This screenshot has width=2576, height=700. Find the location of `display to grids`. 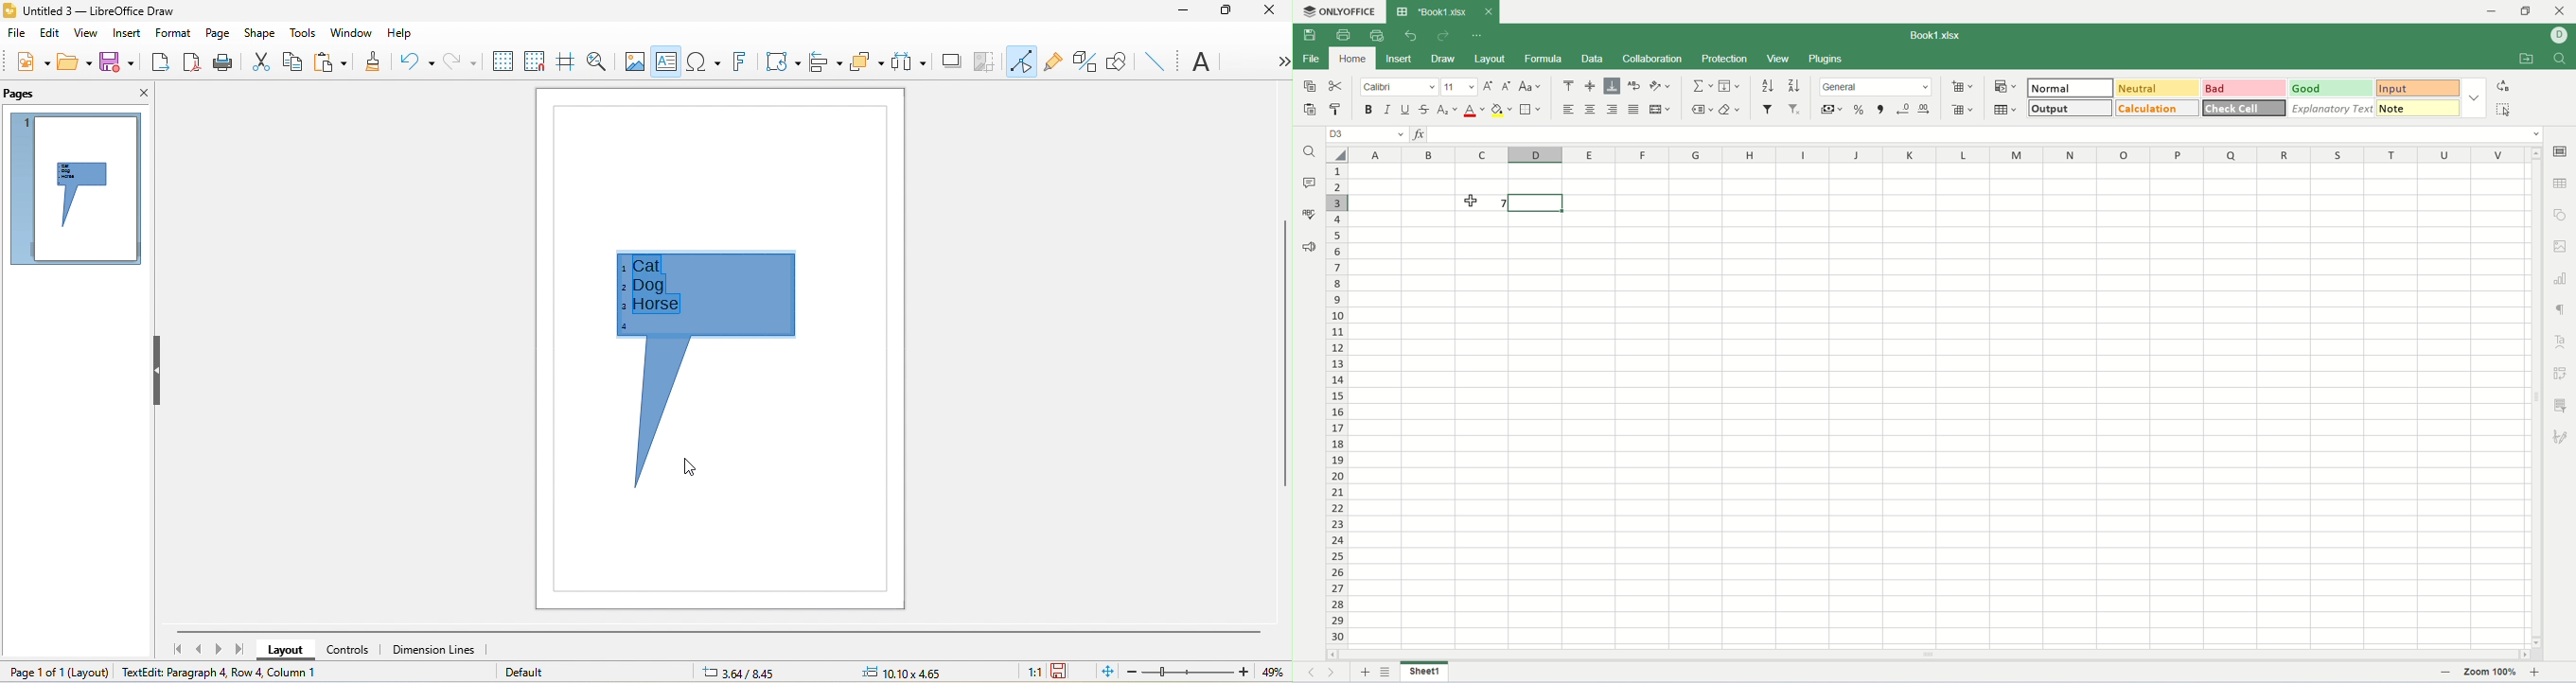

display to grids is located at coordinates (499, 61).